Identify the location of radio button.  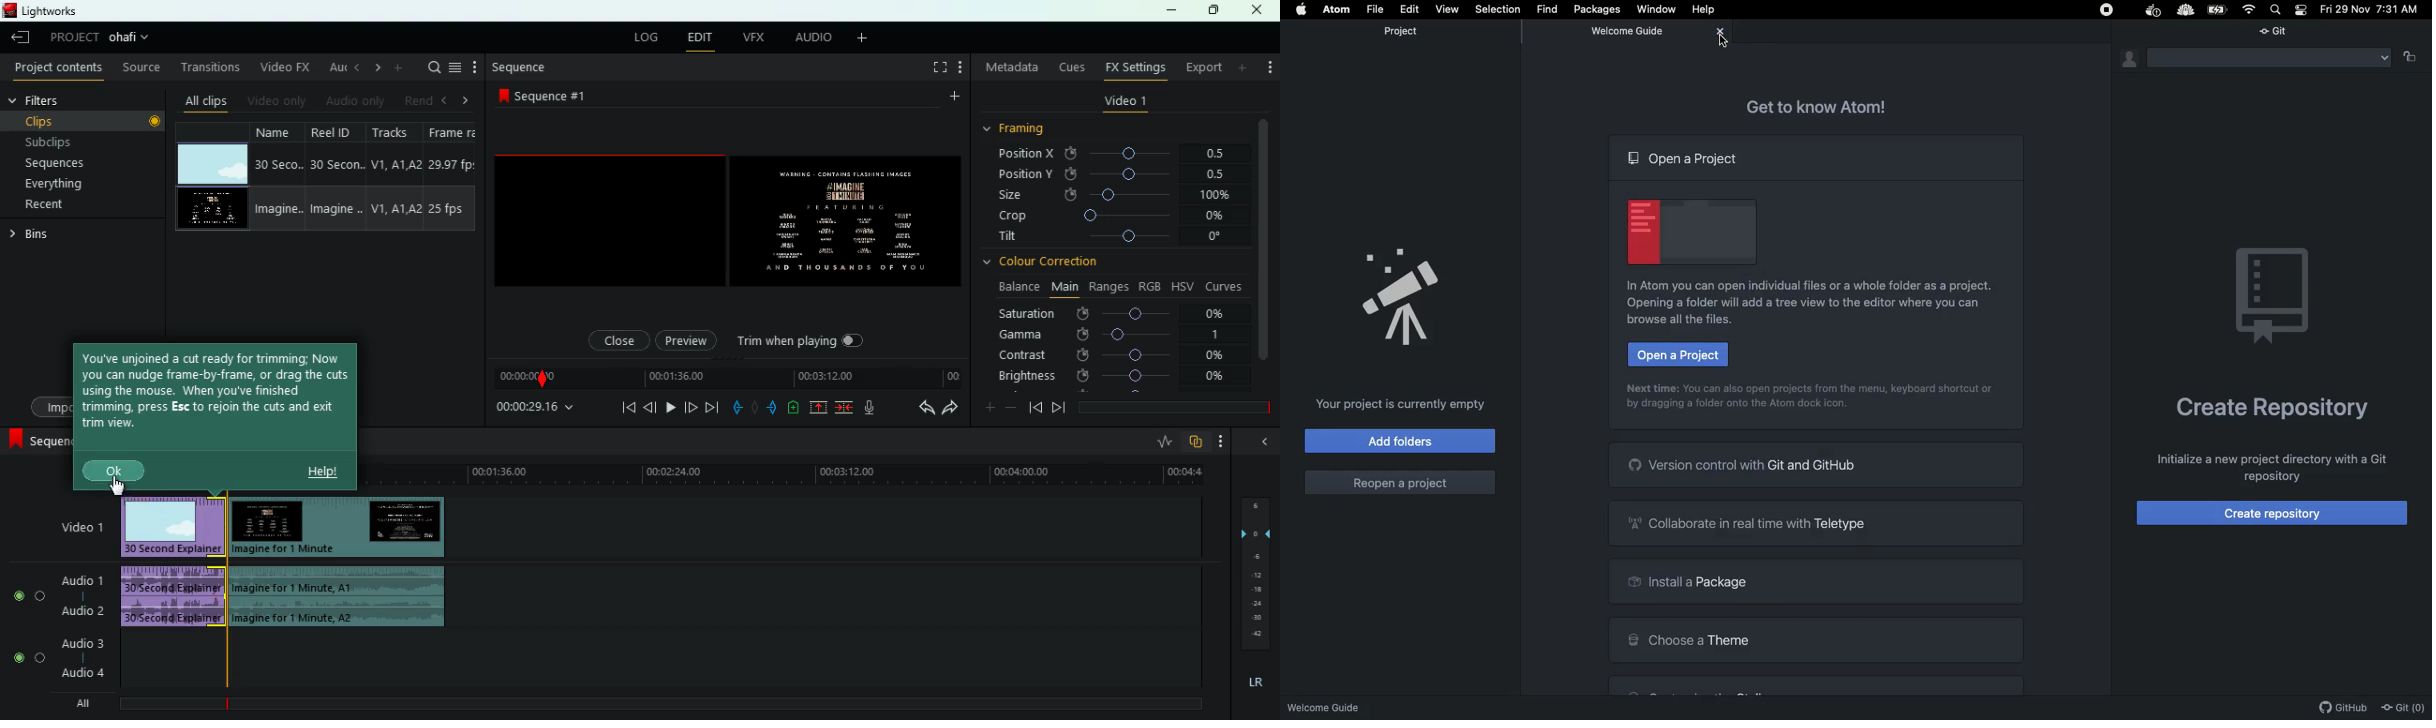
(25, 621).